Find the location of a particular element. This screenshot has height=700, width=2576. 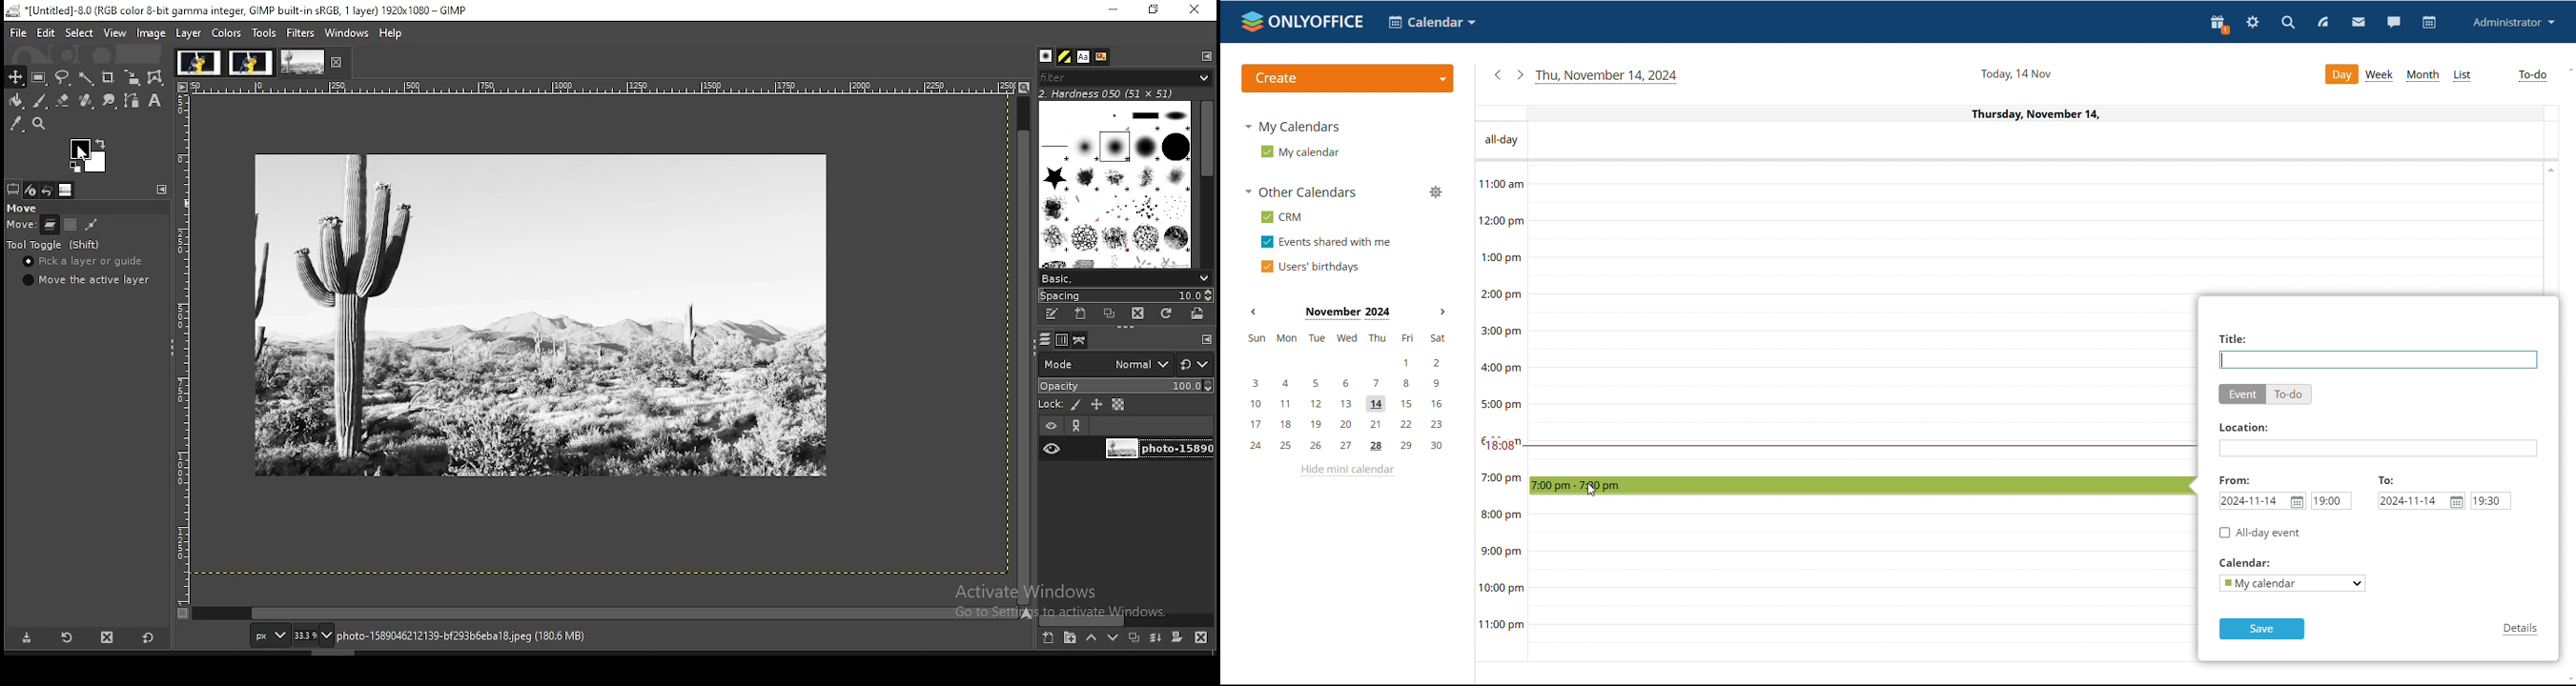

delete brush is located at coordinates (1137, 314).